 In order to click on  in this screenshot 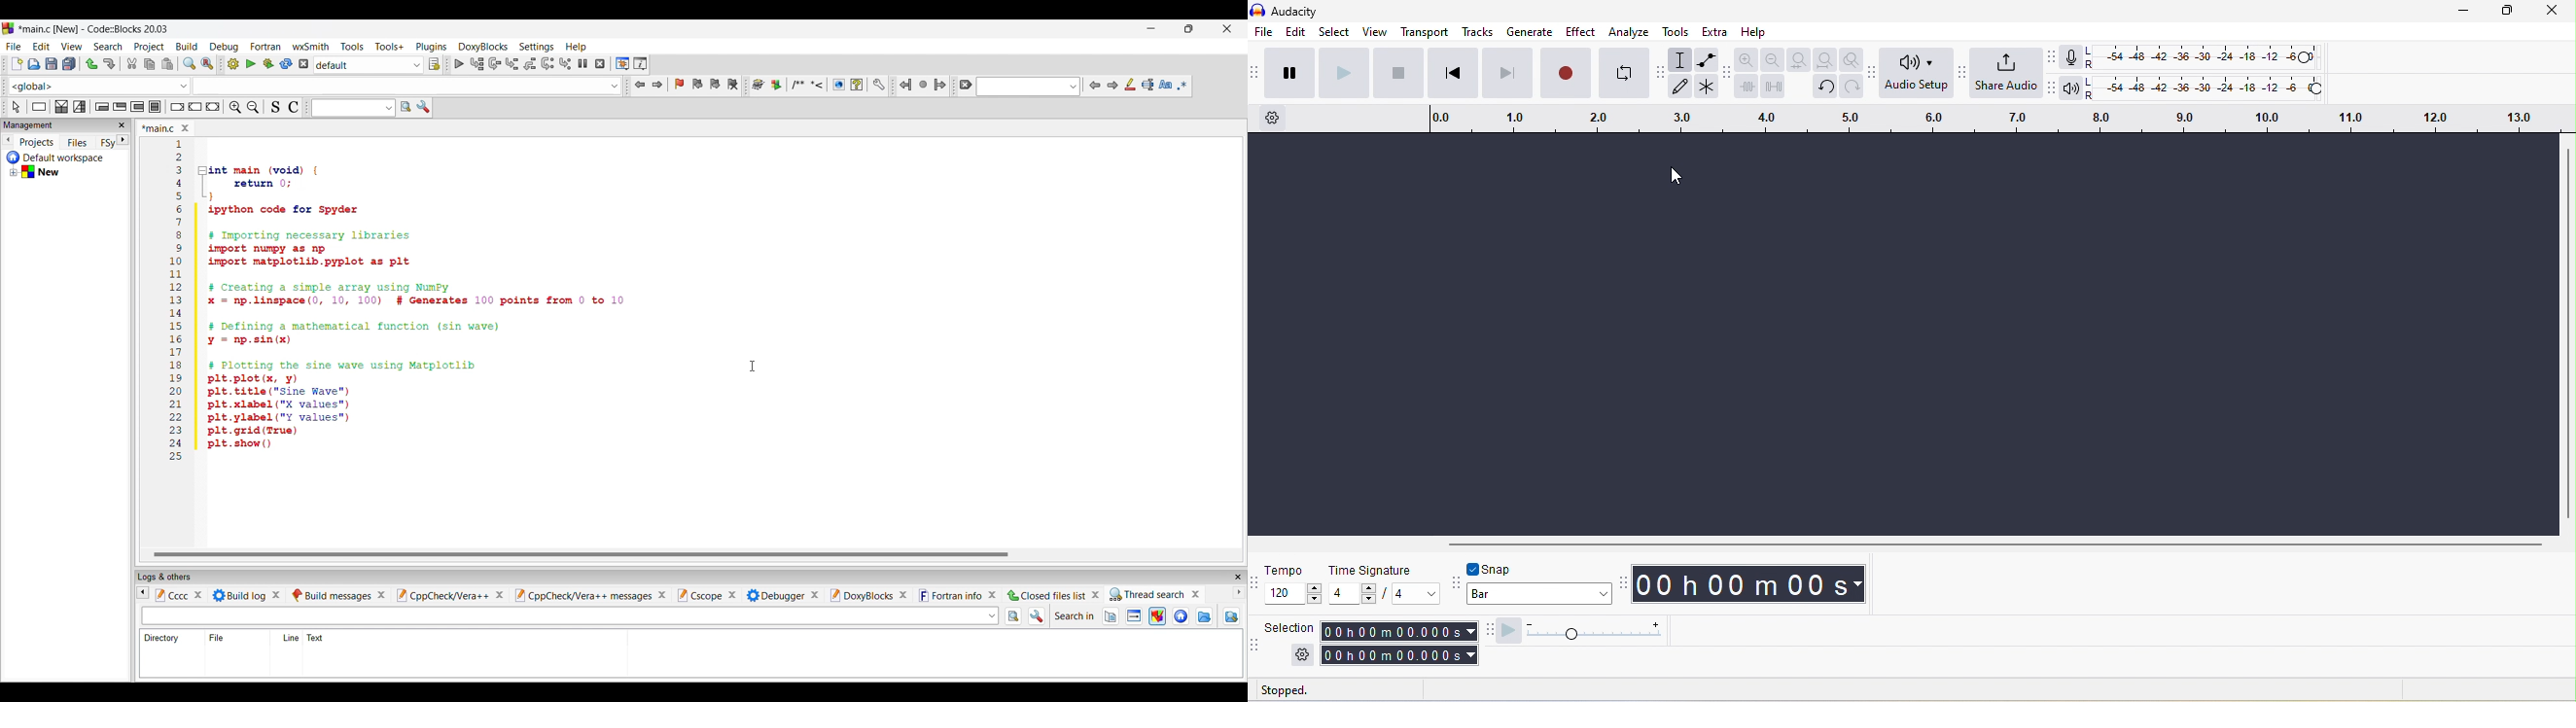, I will do `click(705, 594)`.